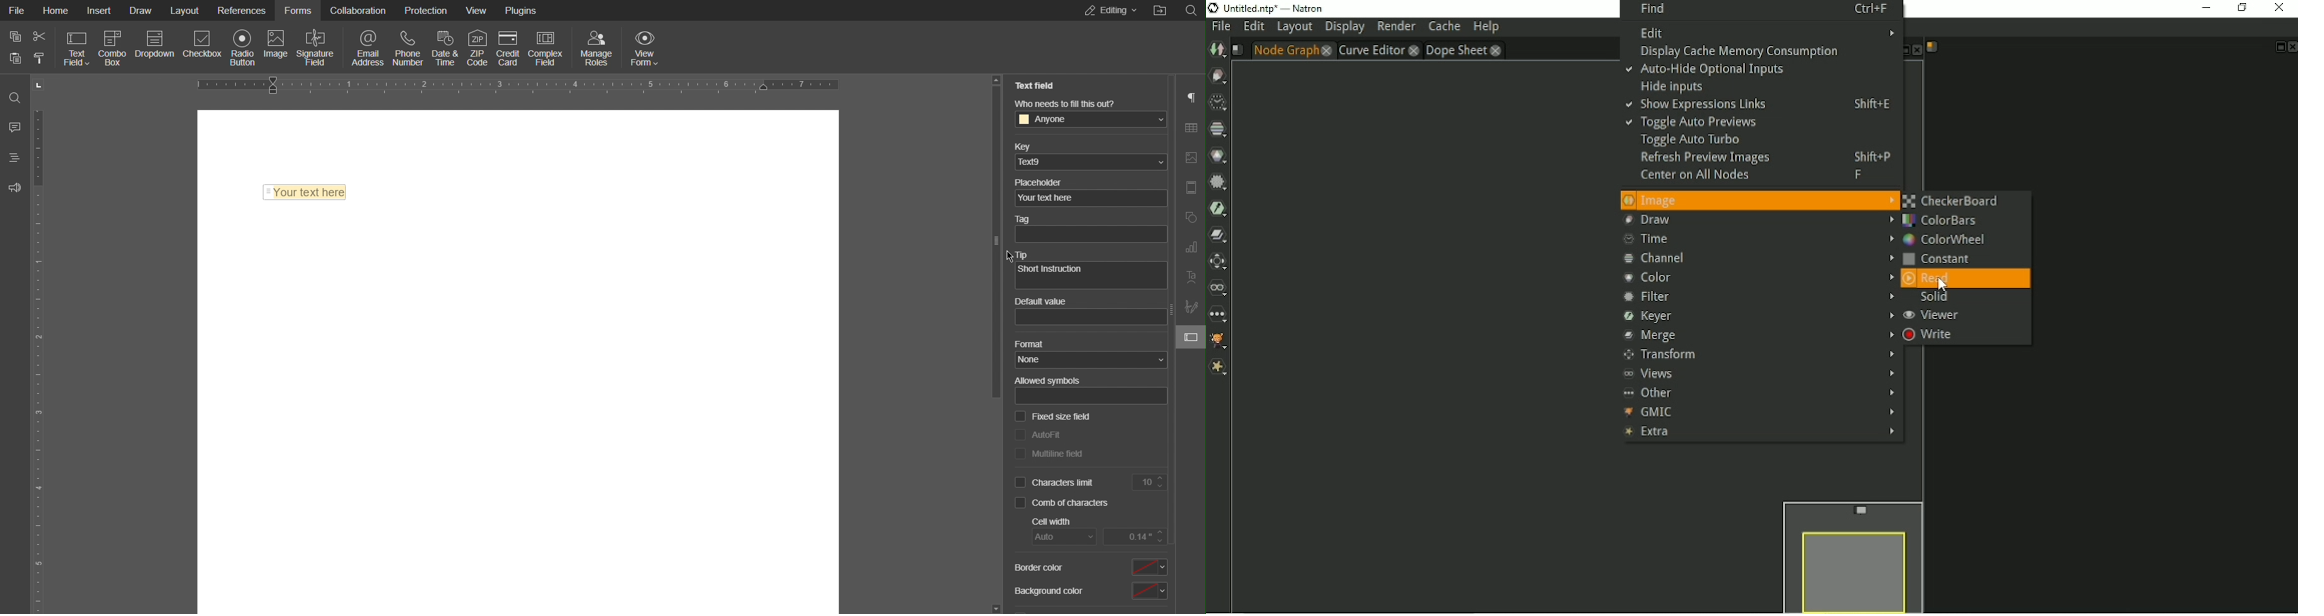 Image resolution: width=2324 pixels, height=616 pixels. Describe the element at coordinates (410, 47) in the screenshot. I see `Phone Number` at that location.